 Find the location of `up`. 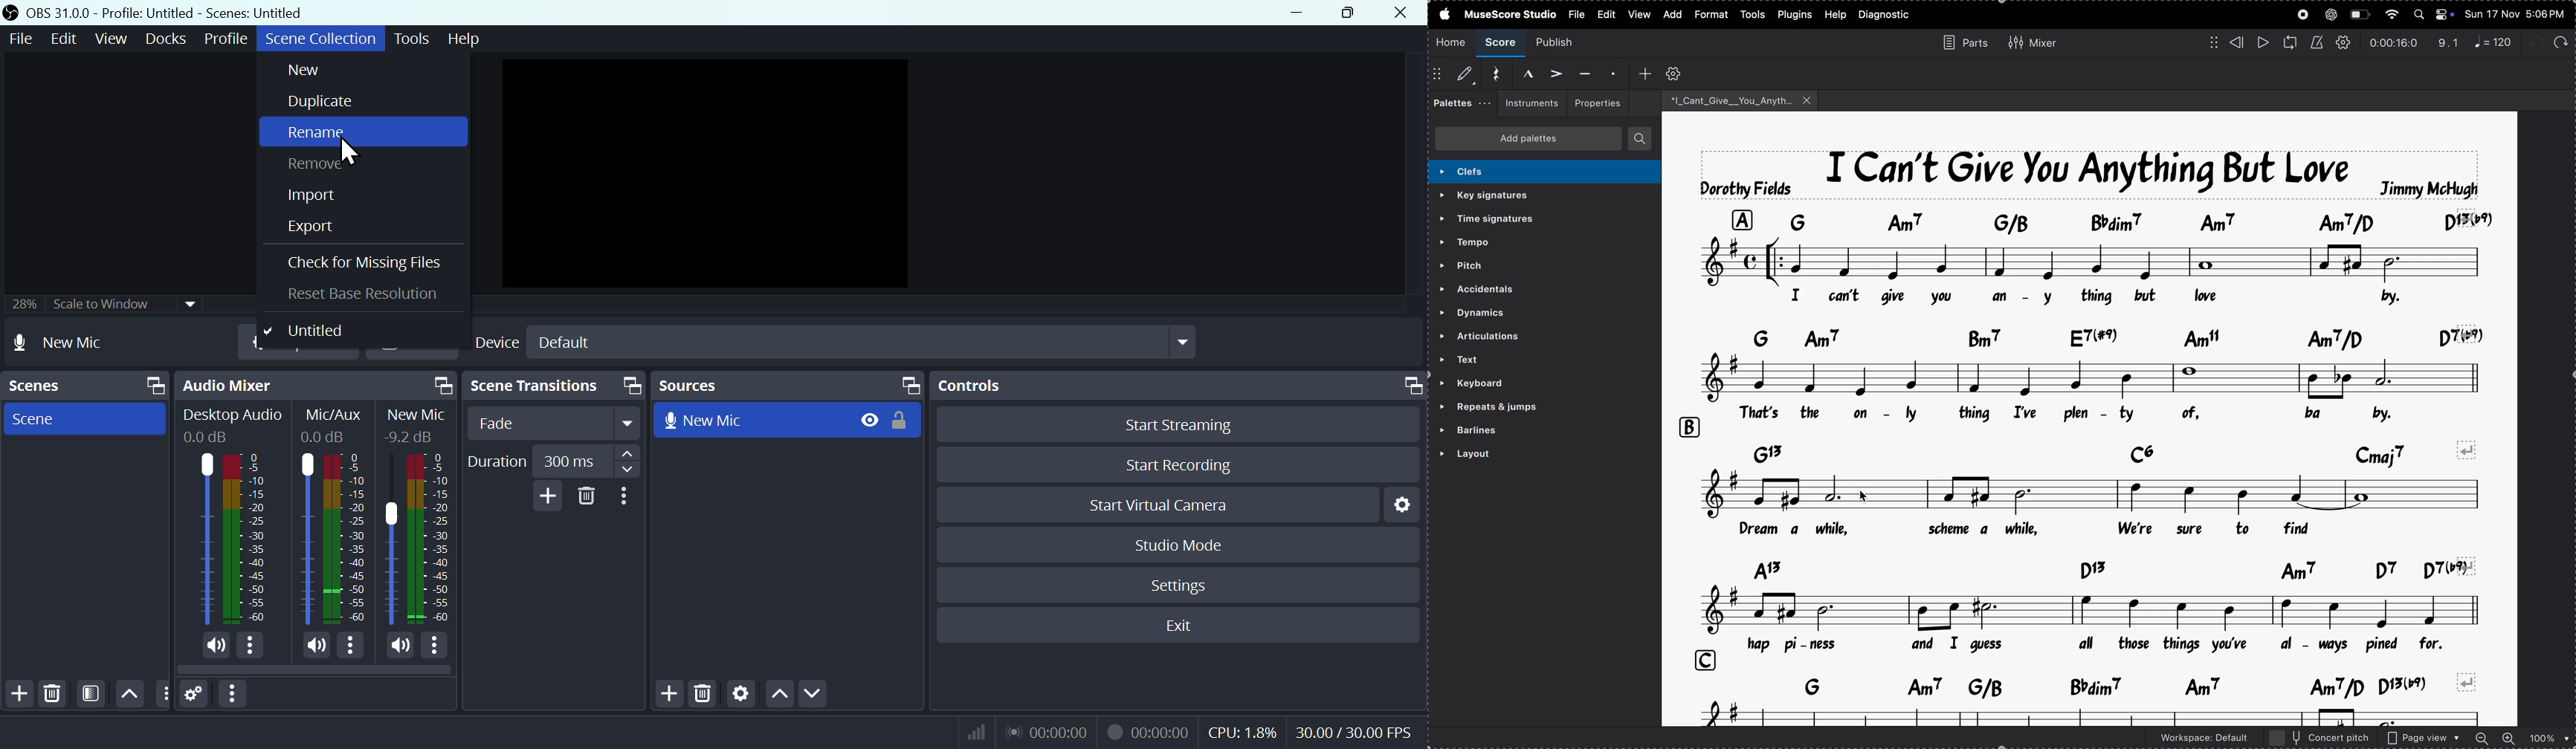

up is located at coordinates (778, 696).